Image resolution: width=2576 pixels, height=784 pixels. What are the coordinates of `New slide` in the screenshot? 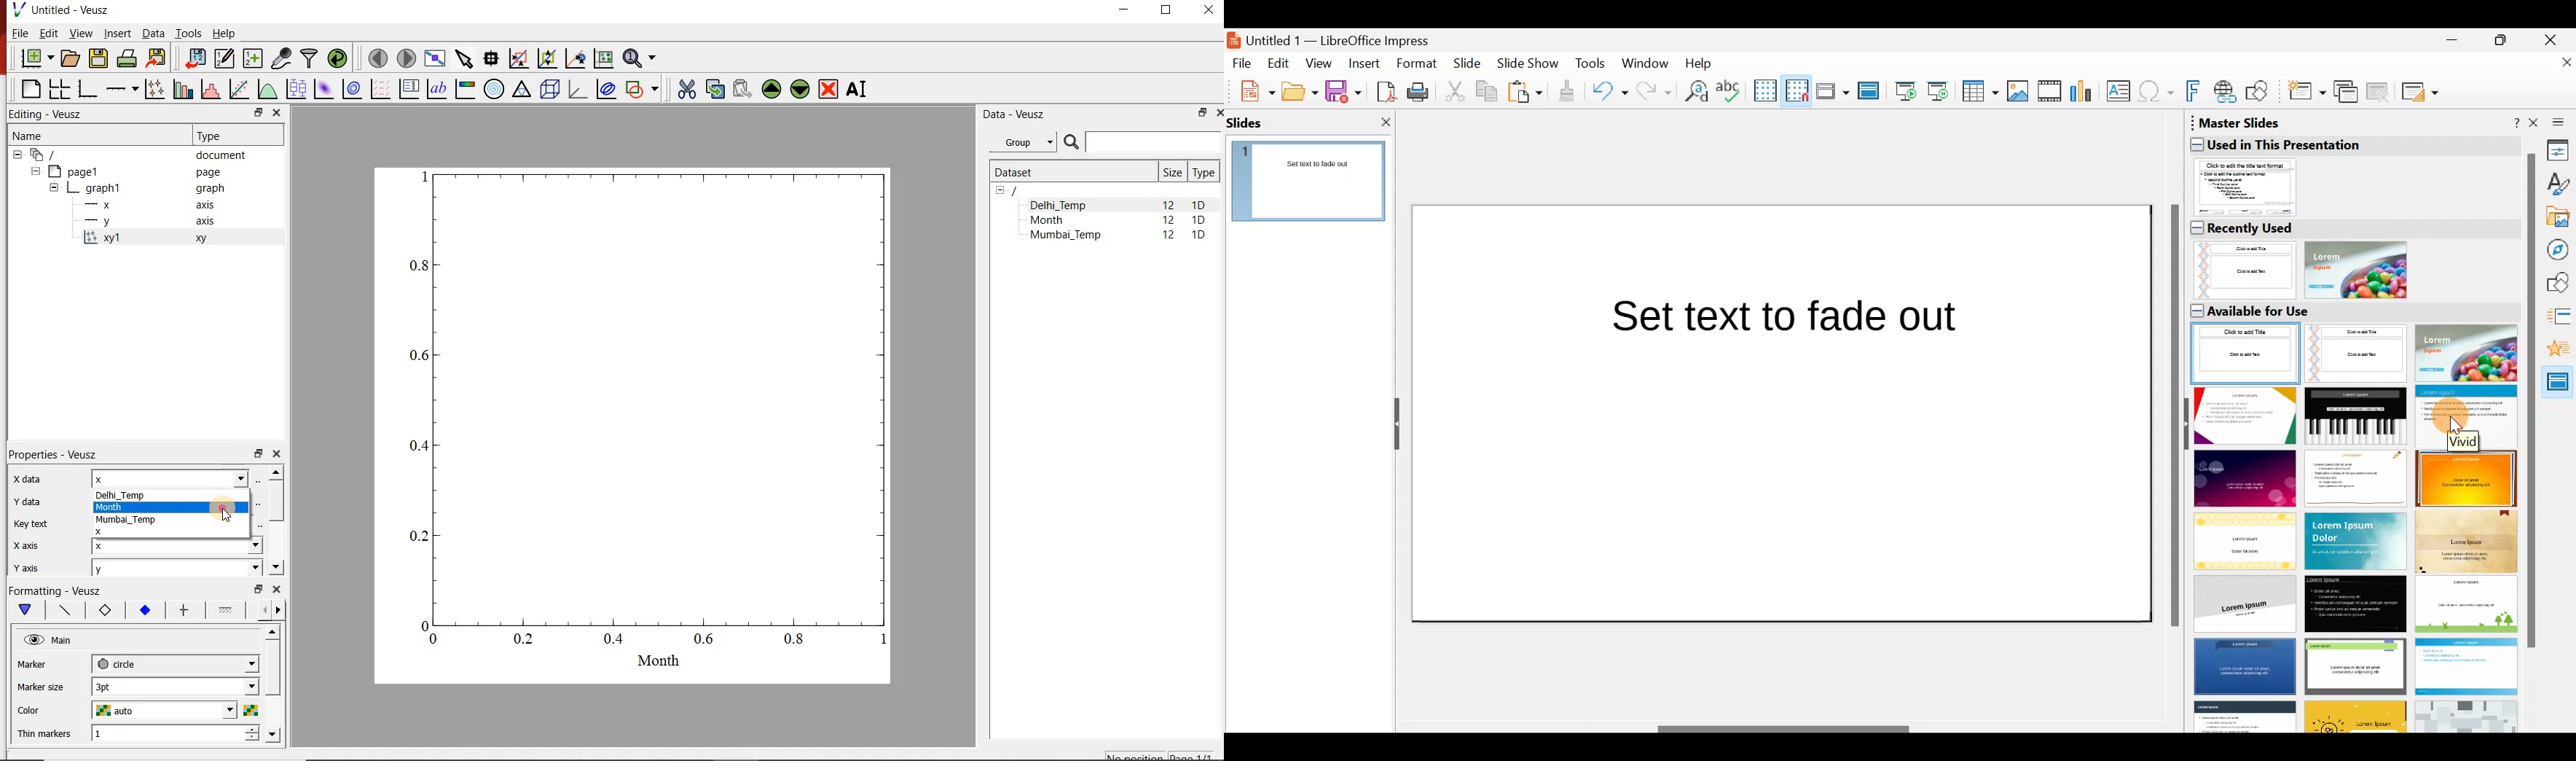 It's located at (2306, 95).